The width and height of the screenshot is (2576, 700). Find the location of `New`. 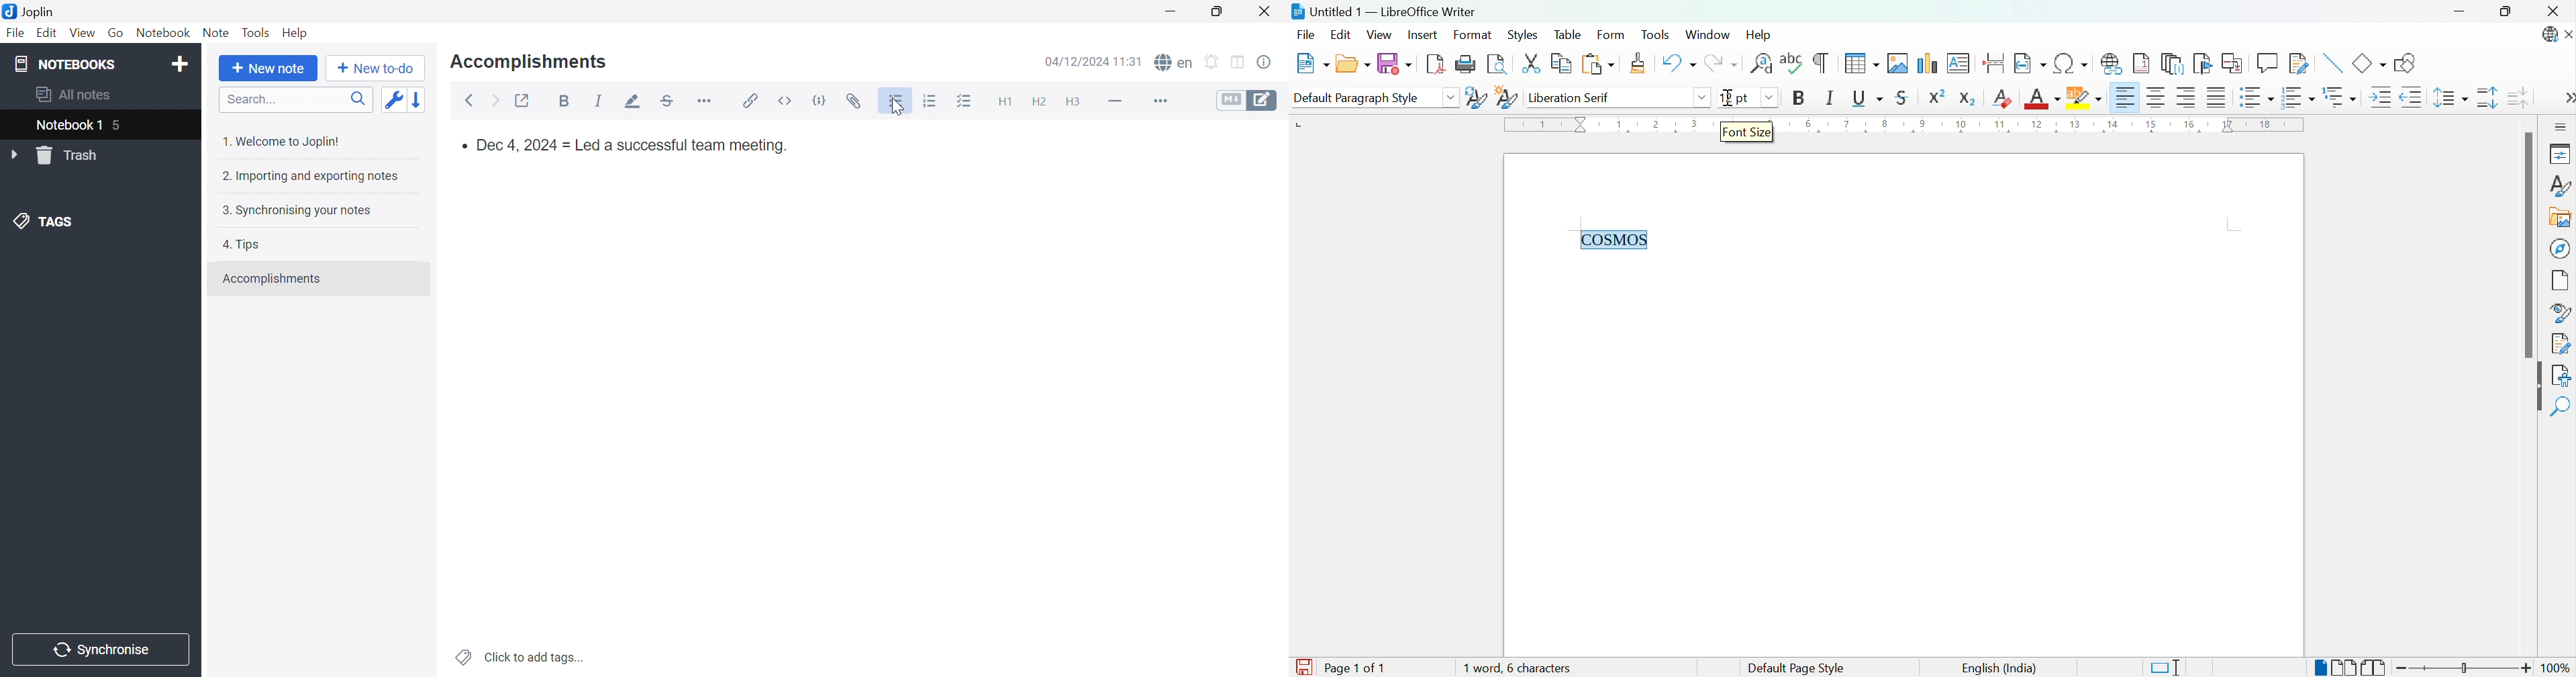

New is located at coordinates (1312, 64).